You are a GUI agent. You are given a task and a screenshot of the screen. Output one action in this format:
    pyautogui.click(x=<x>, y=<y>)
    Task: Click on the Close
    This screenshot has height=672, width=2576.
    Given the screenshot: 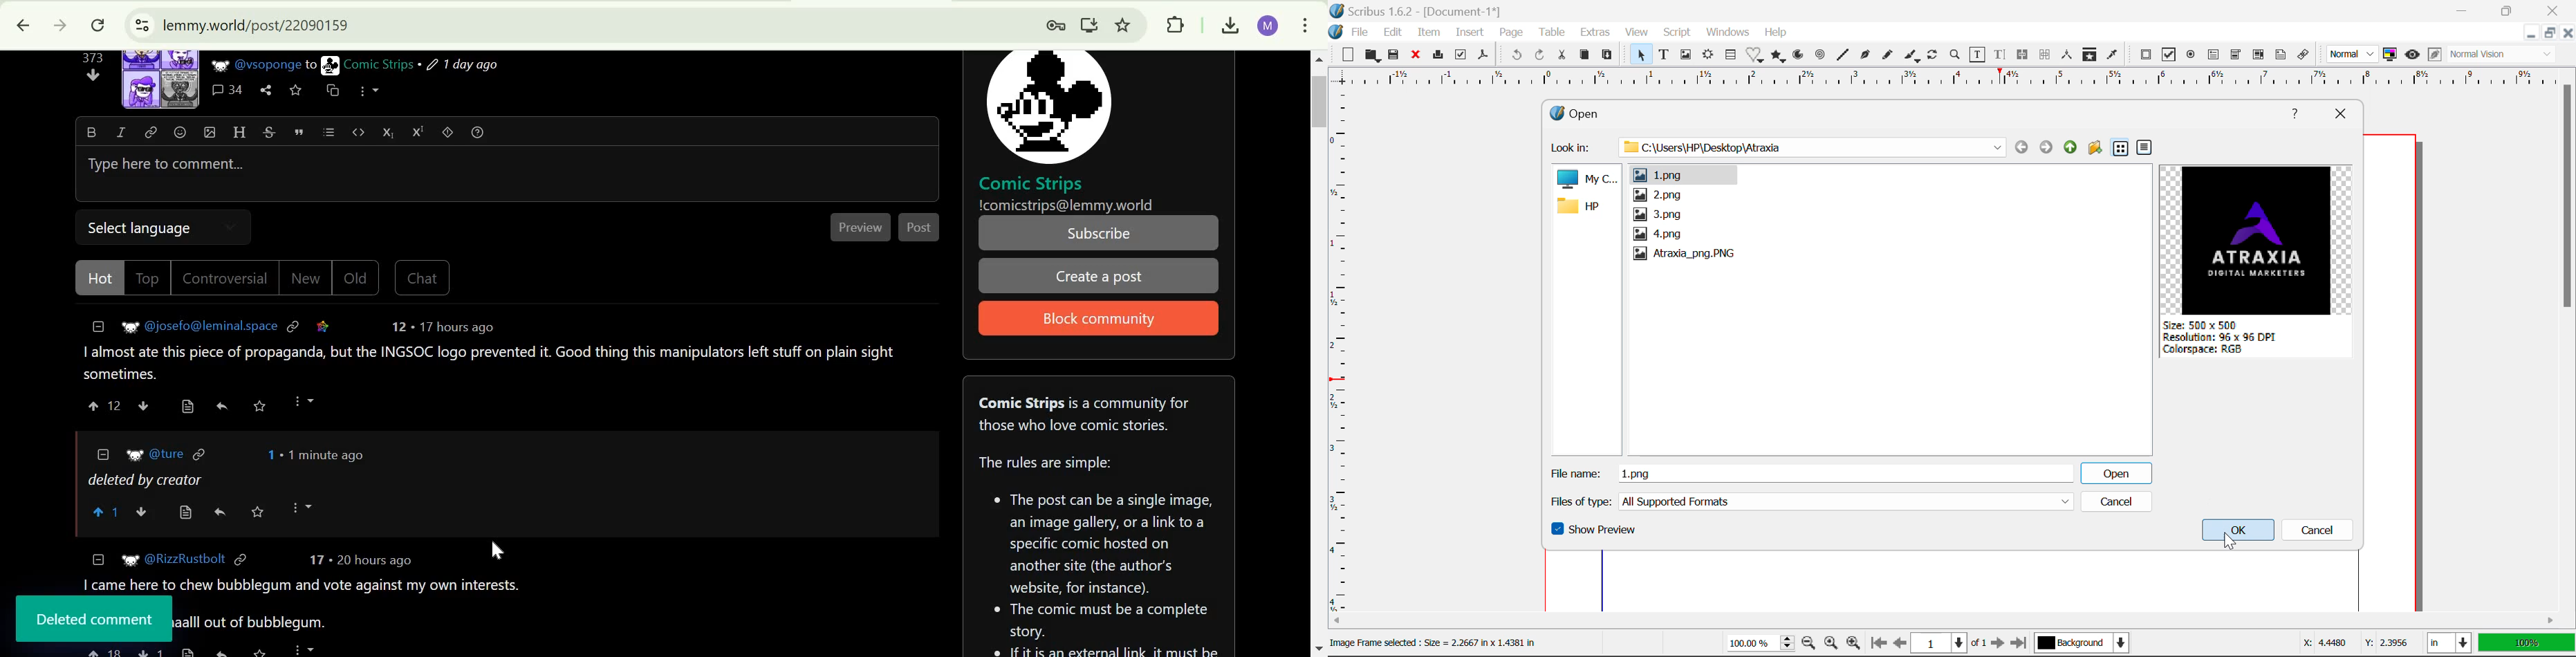 What is the action you would take?
    pyautogui.click(x=2339, y=113)
    